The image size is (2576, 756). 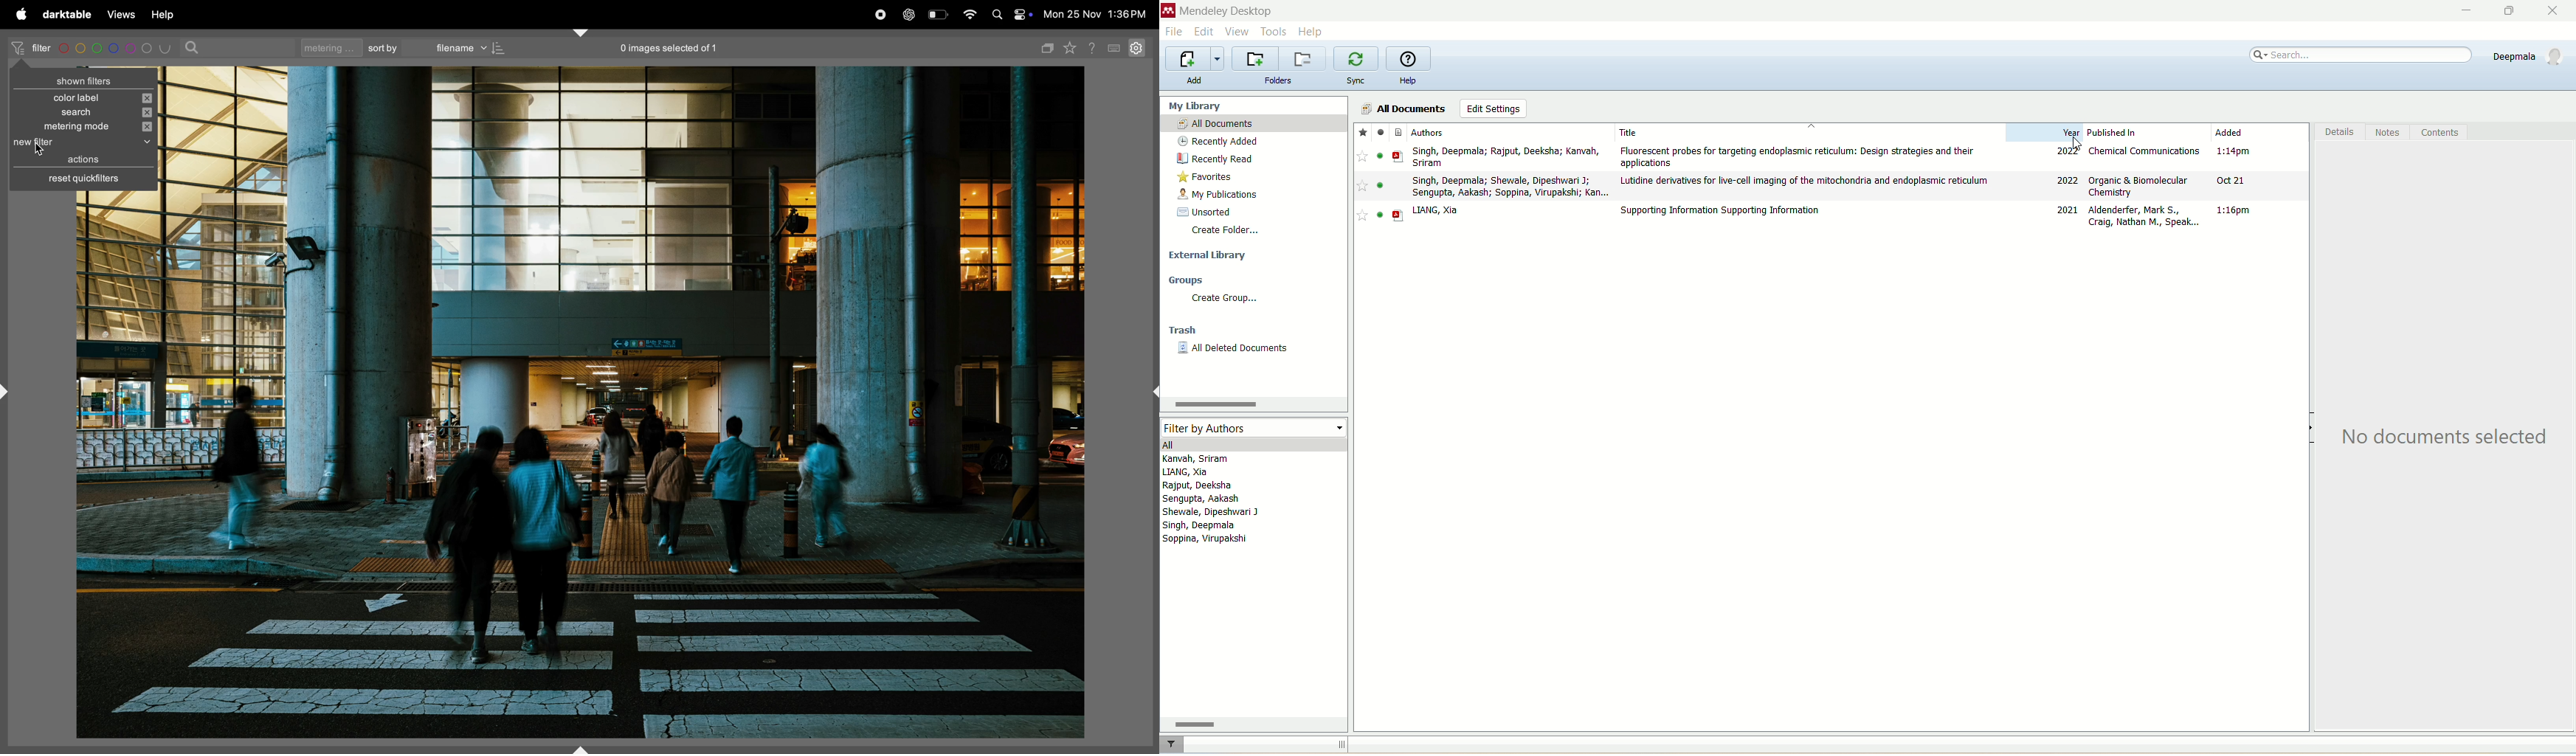 I want to click on tools, so click(x=1274, y=31).